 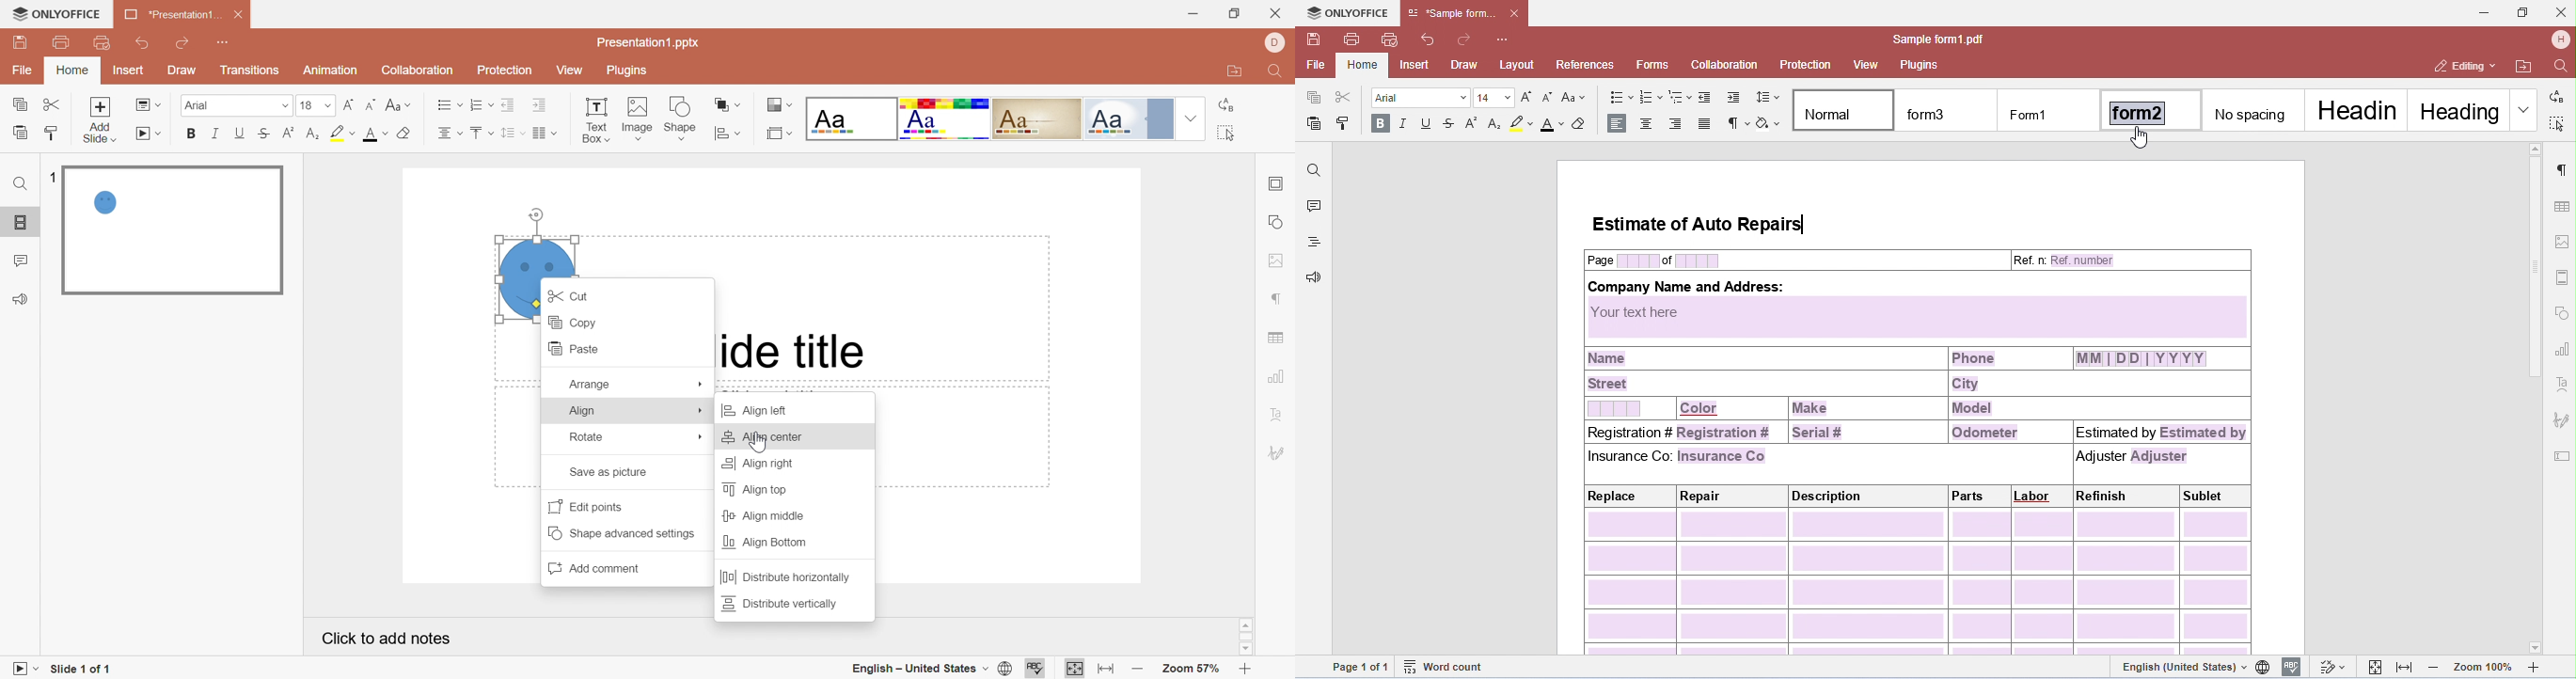 What do you see at coordinates (375, 134) in the screenshot?
I see `Font color` at bounding box center [375, 134].